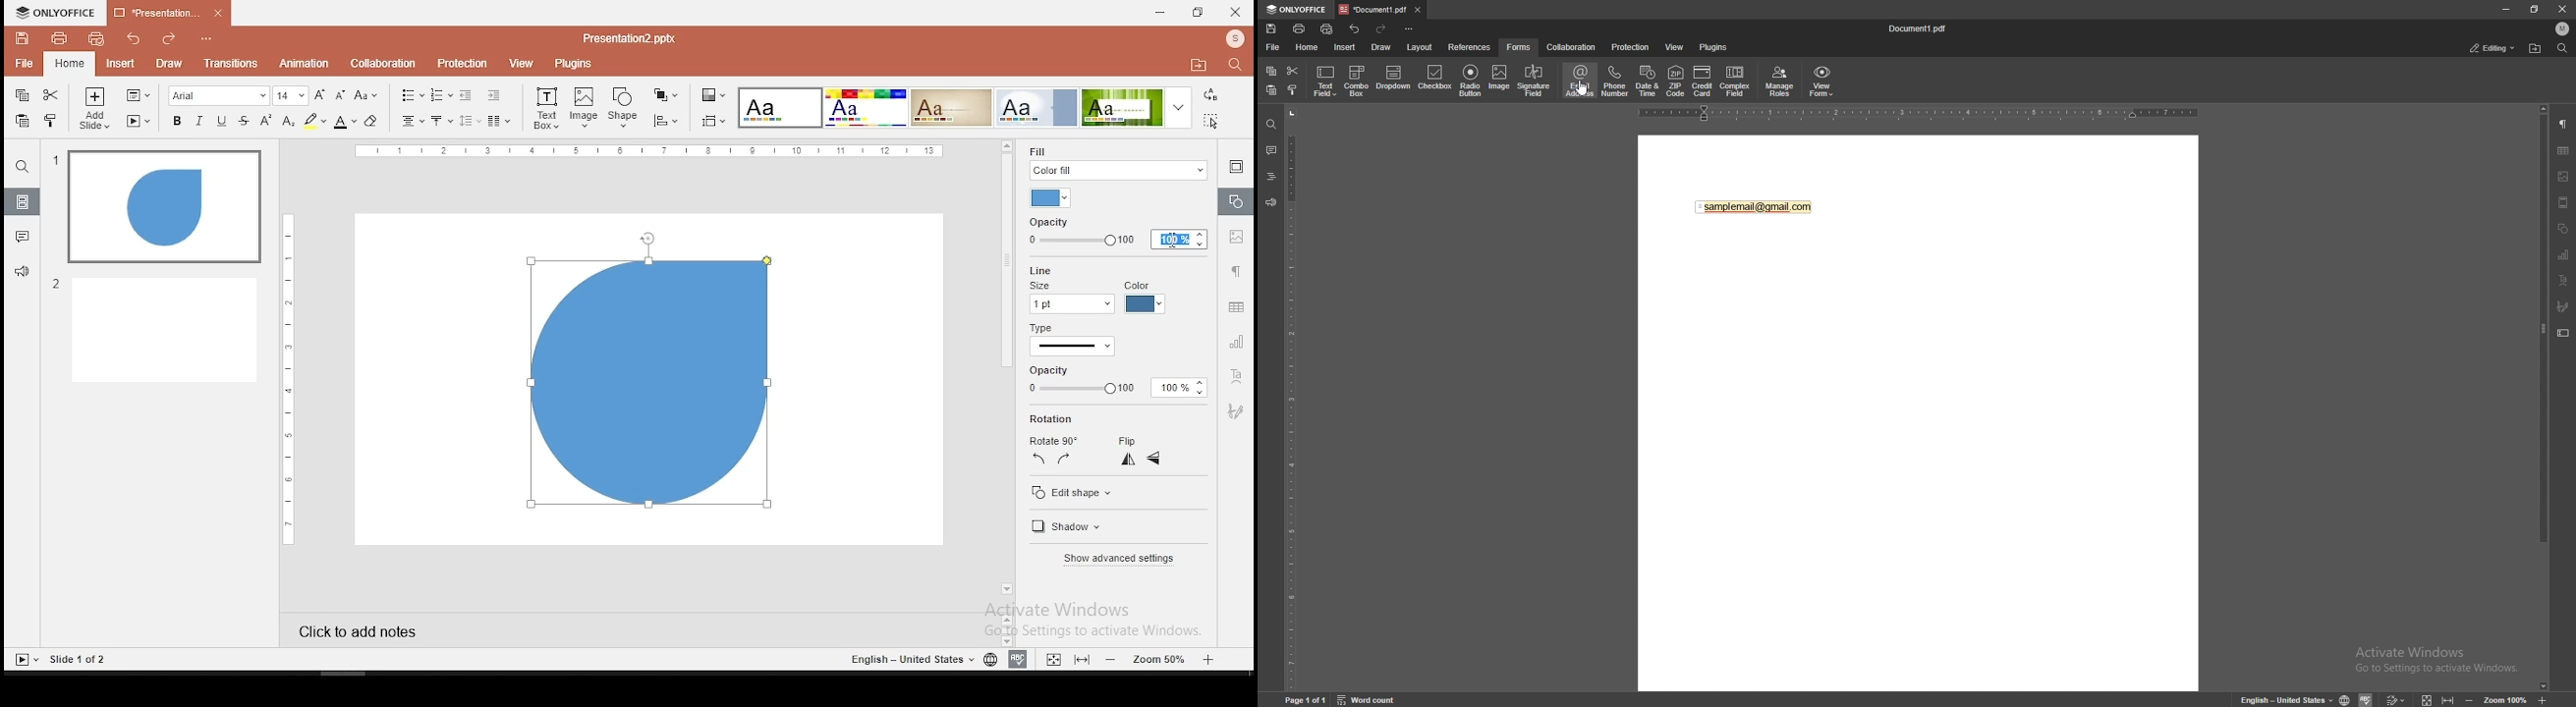 This screenshot has width=2576, height=728. I want to click on profile, so click(1233, 38).